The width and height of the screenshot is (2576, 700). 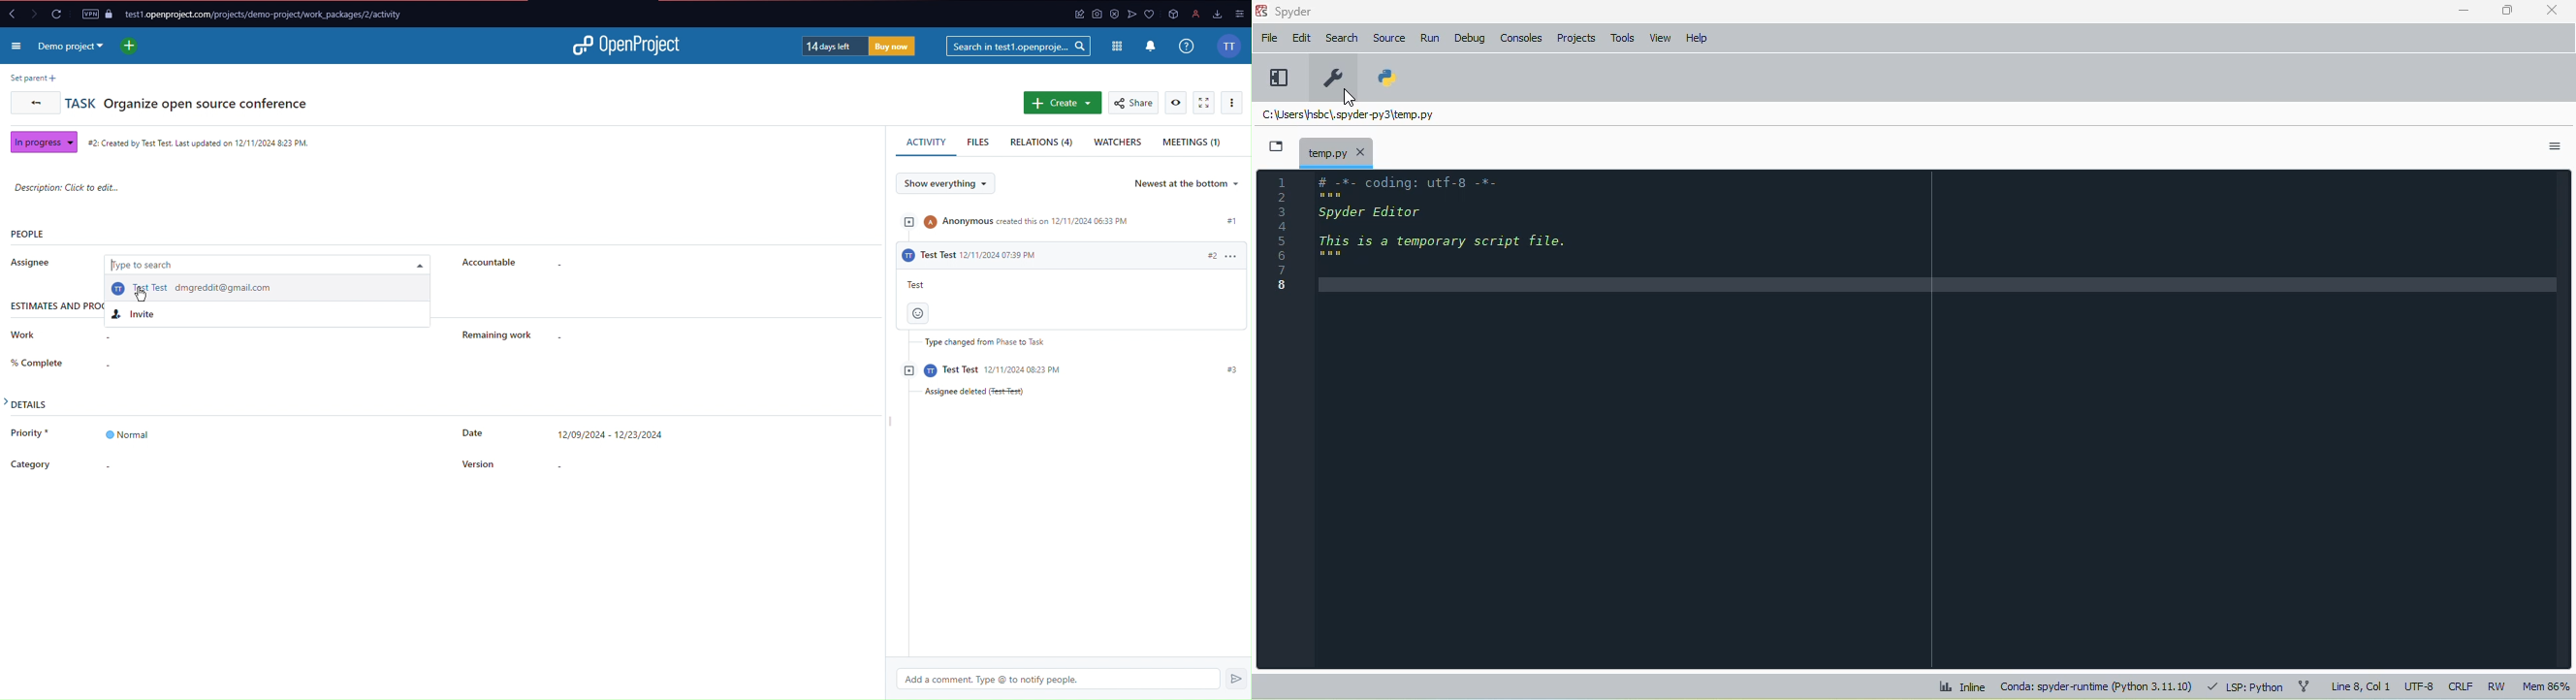 I want to click on search, so click(x=1342, y=38).